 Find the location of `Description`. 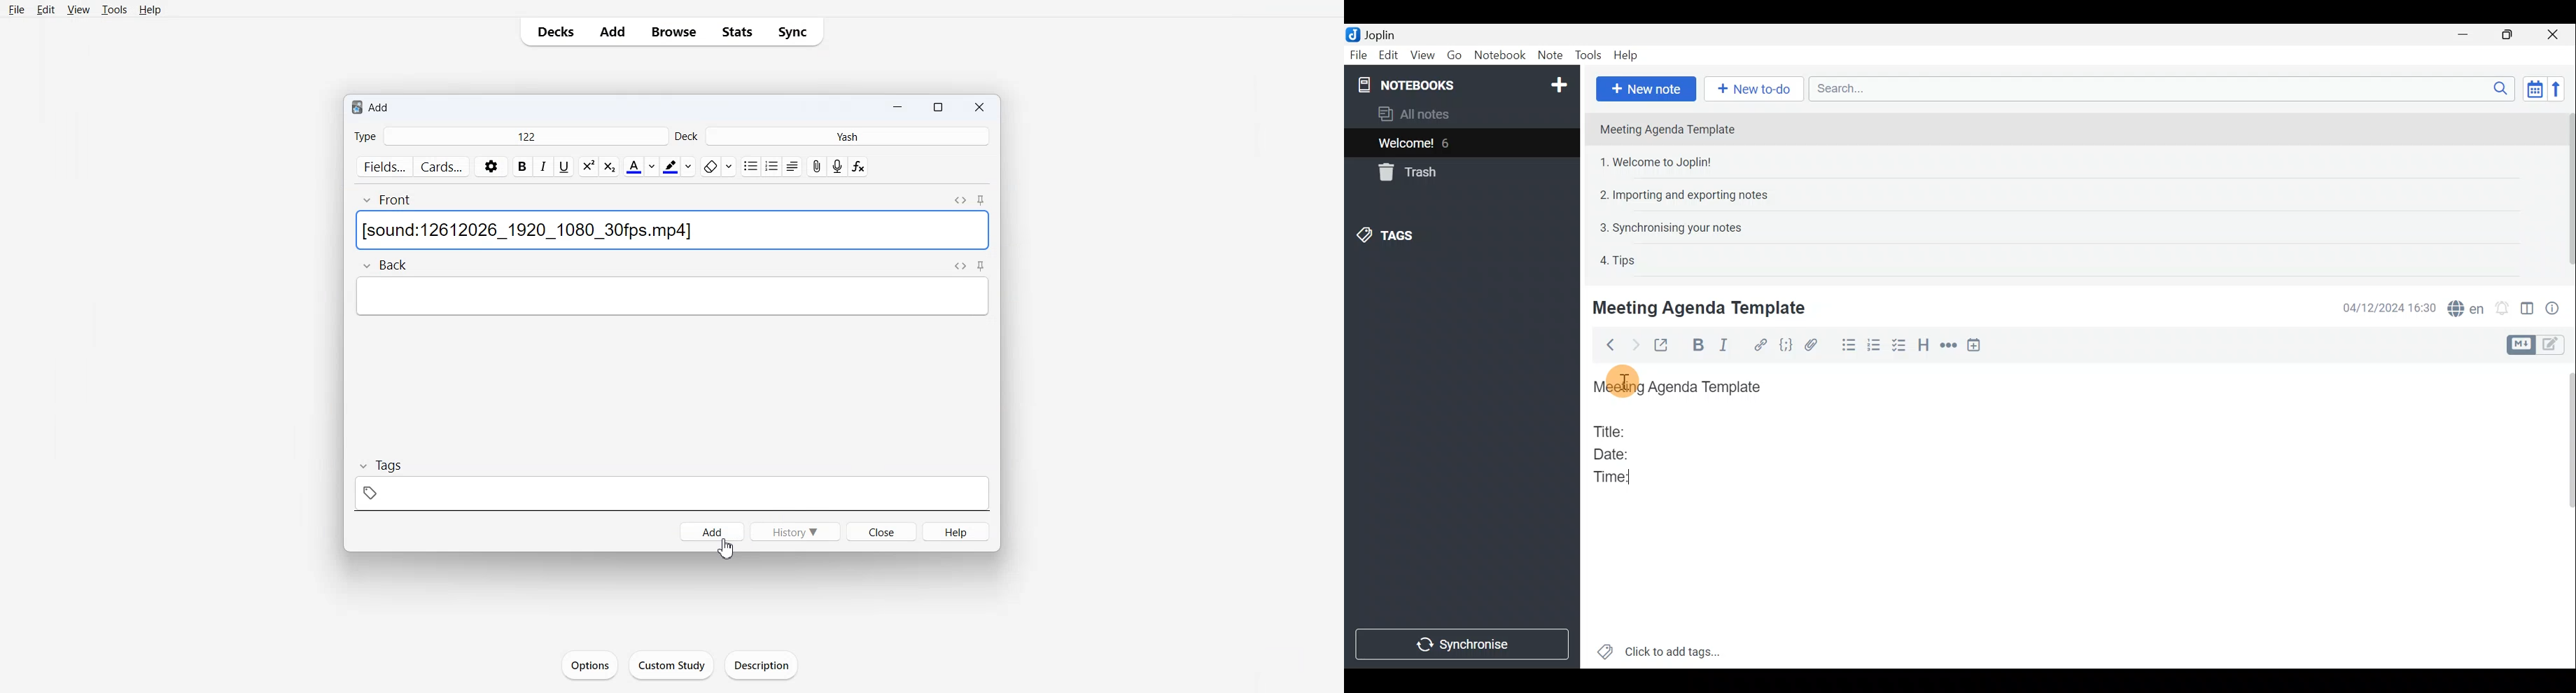

Description is located at coordinates (759, 665).